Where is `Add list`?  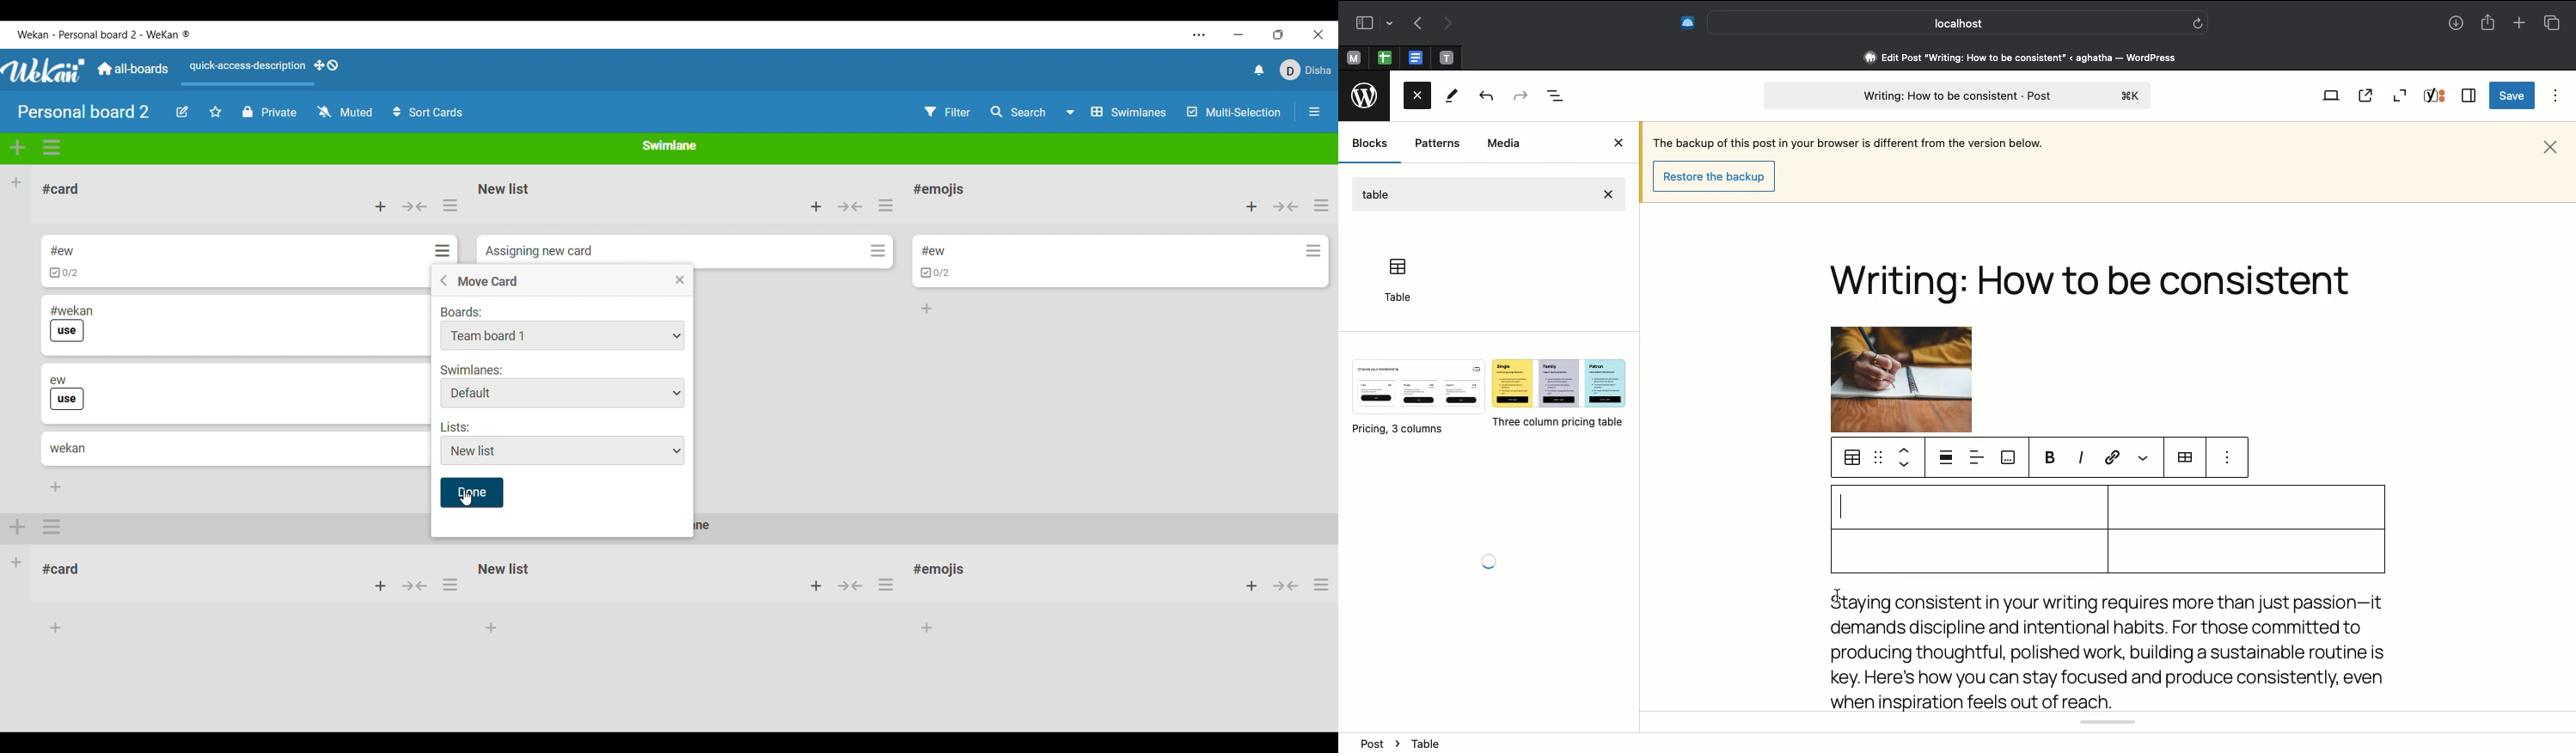 Add list is located at coordinates (16, 182).